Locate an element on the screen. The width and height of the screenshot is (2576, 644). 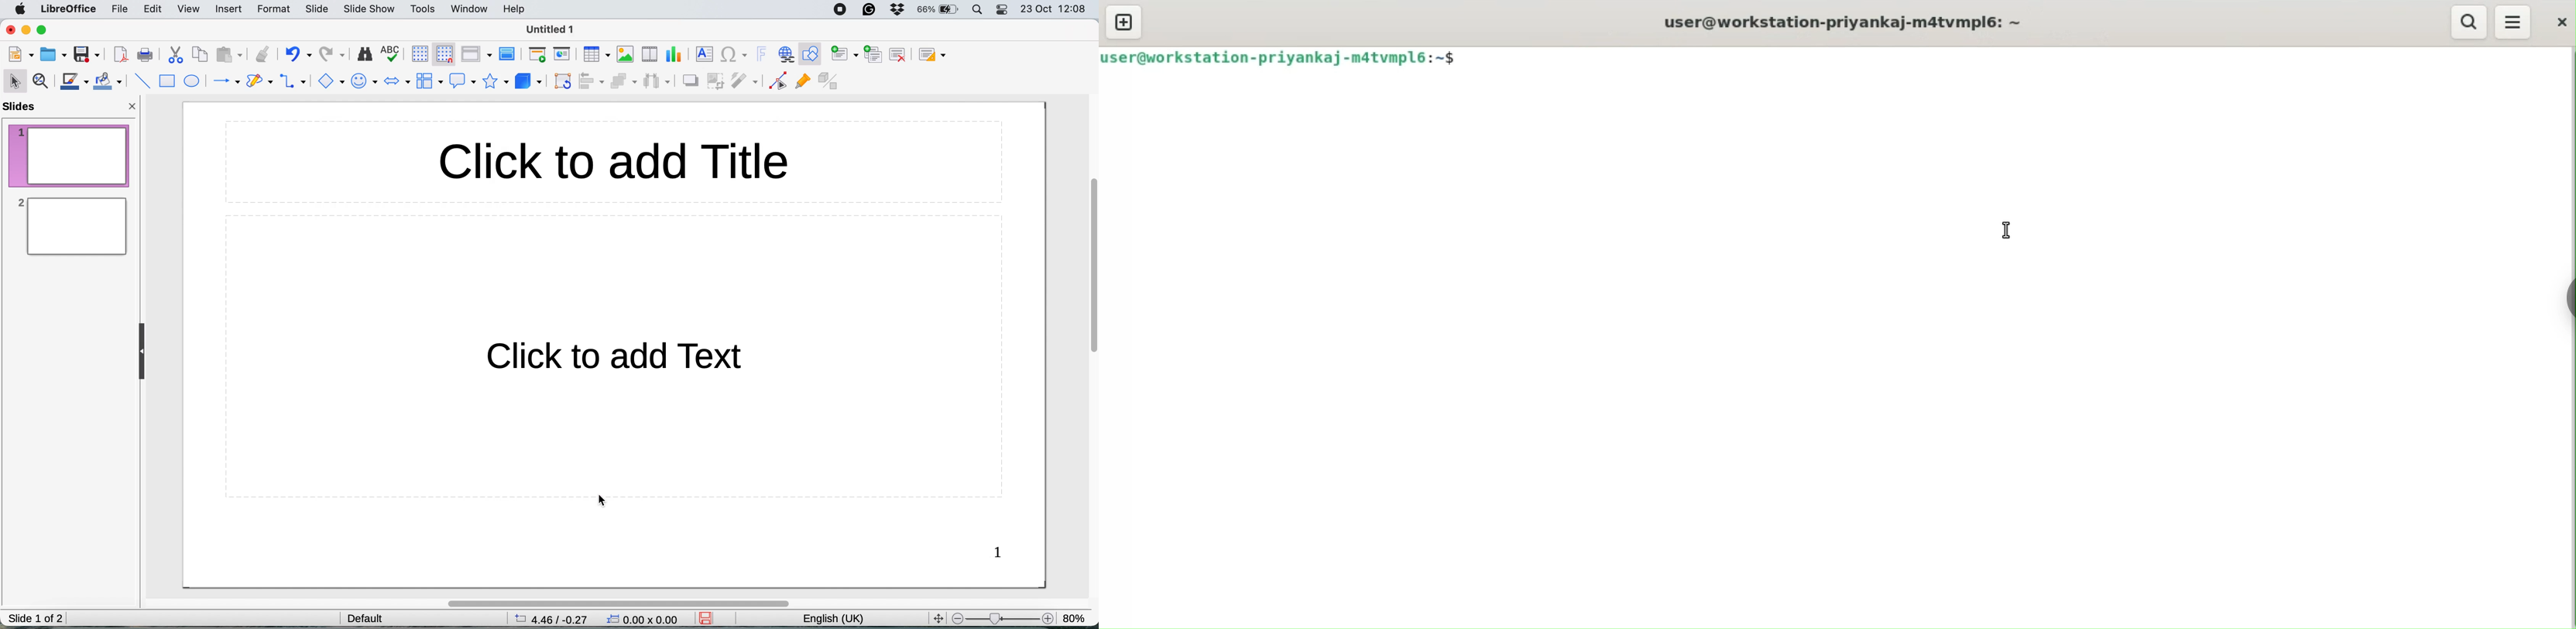
crop image is located at coordinates (718, 80).